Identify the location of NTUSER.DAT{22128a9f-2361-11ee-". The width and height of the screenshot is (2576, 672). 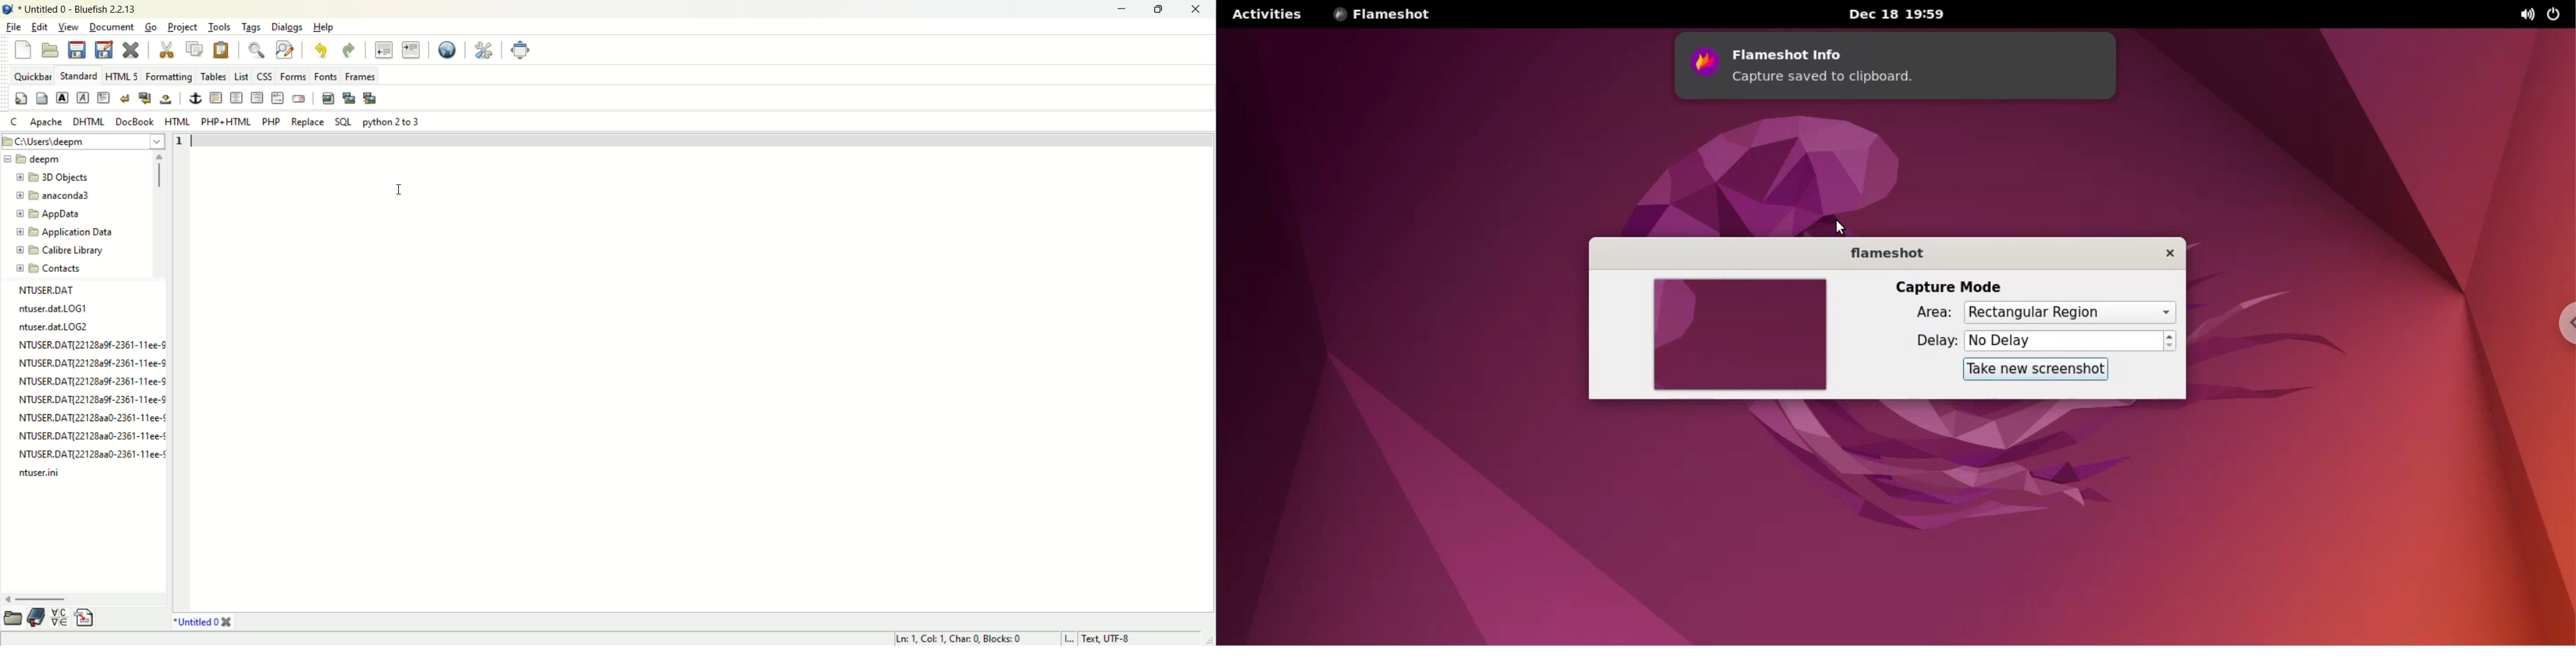
(91, 381).